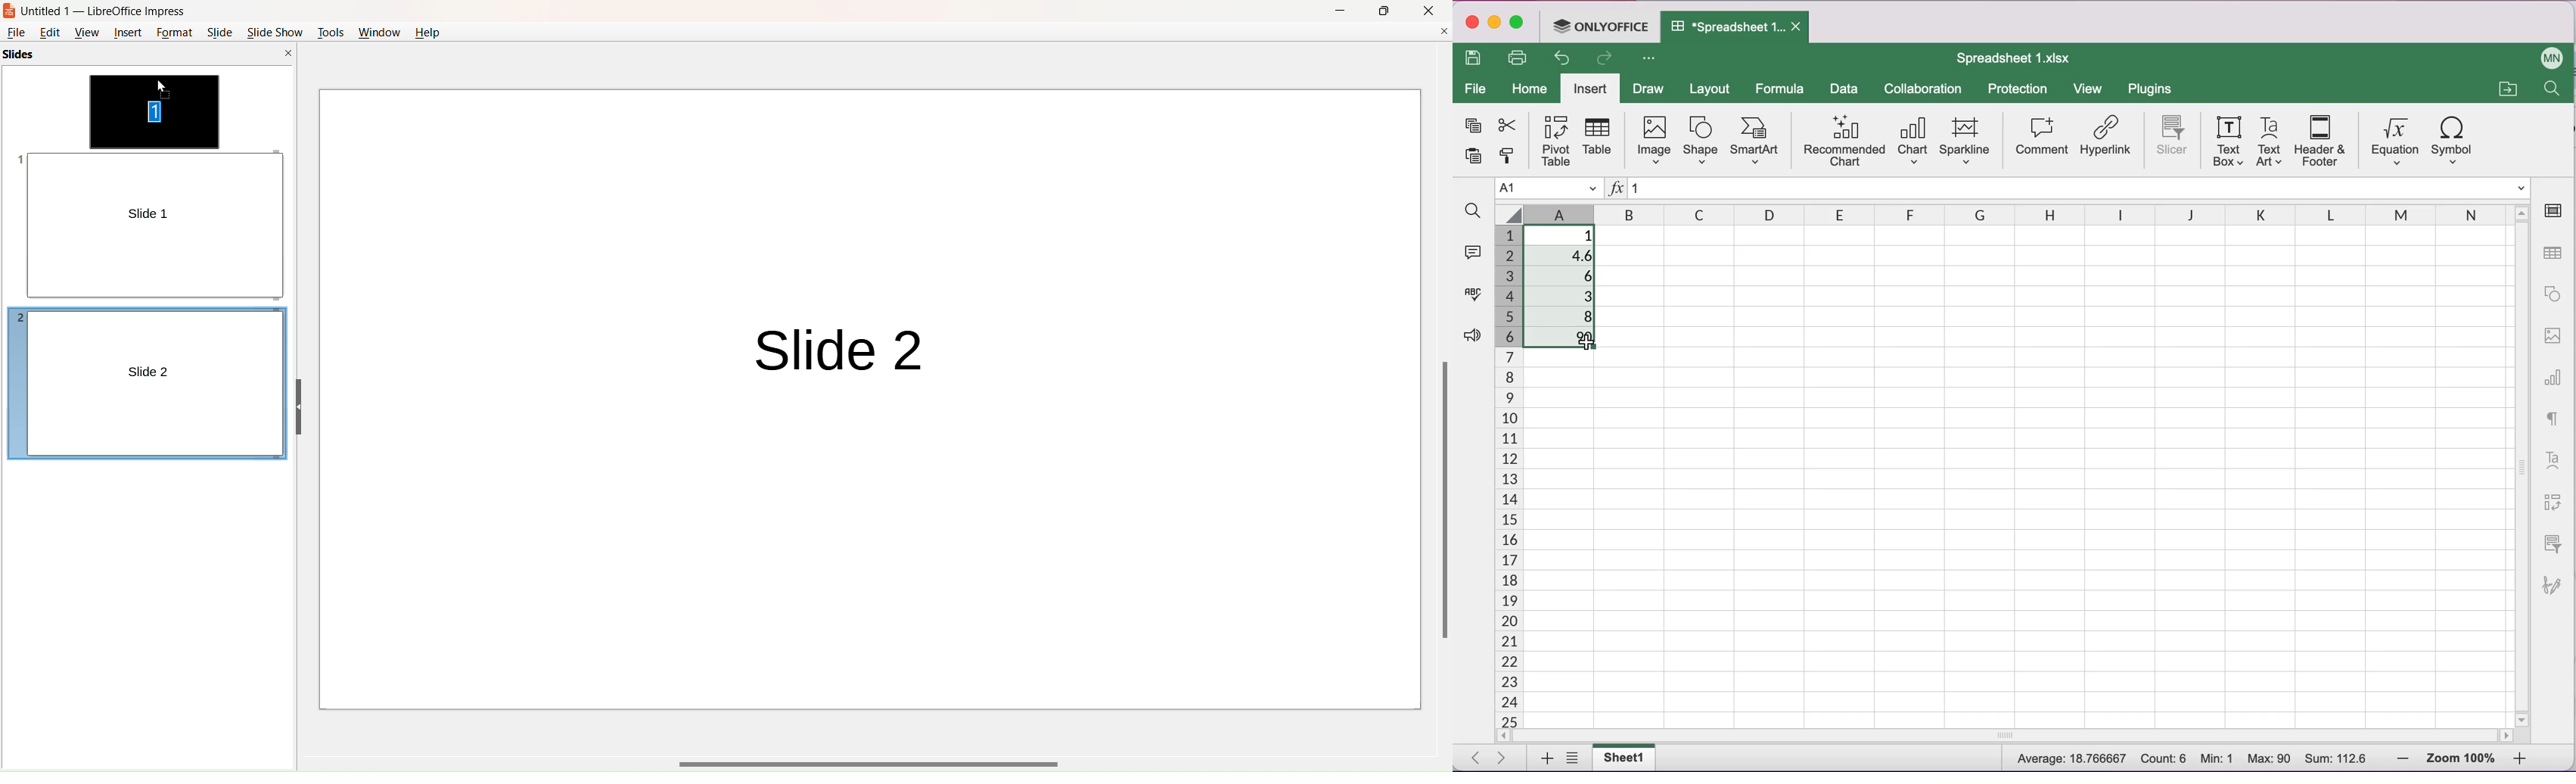 The height and width of the screenshot is (784, 2576). I want to click on copy style, so click(1504, 157).